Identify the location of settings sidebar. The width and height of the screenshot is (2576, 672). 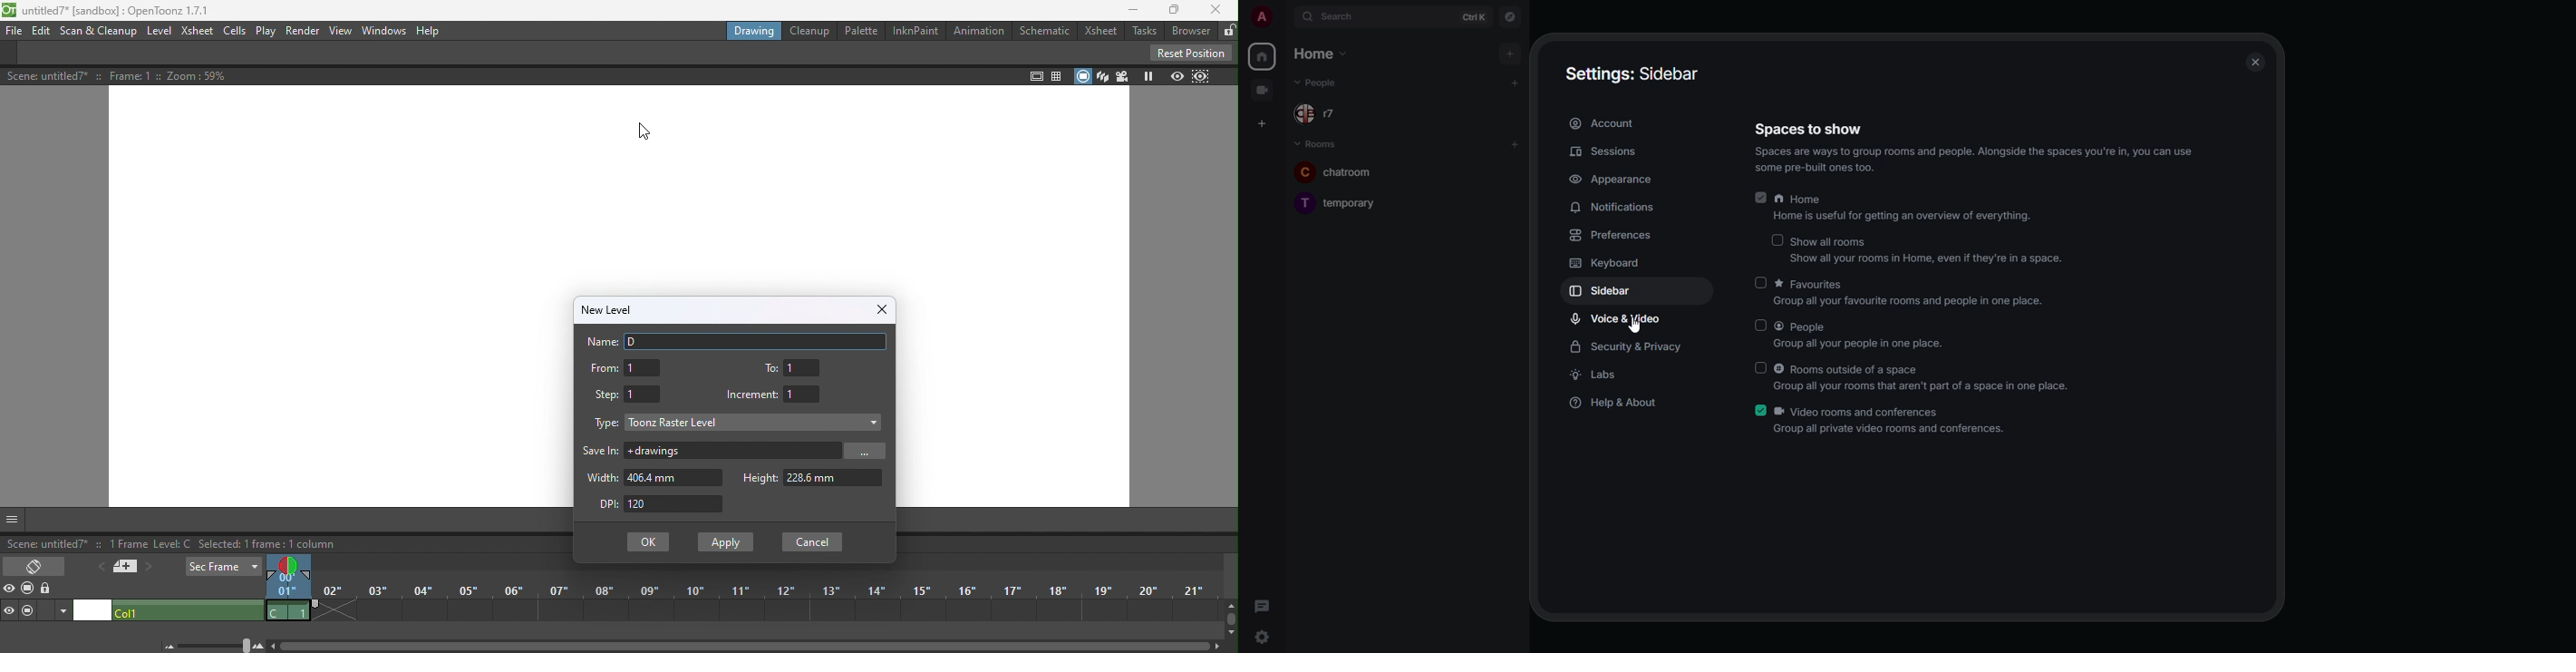
(1629, 71).